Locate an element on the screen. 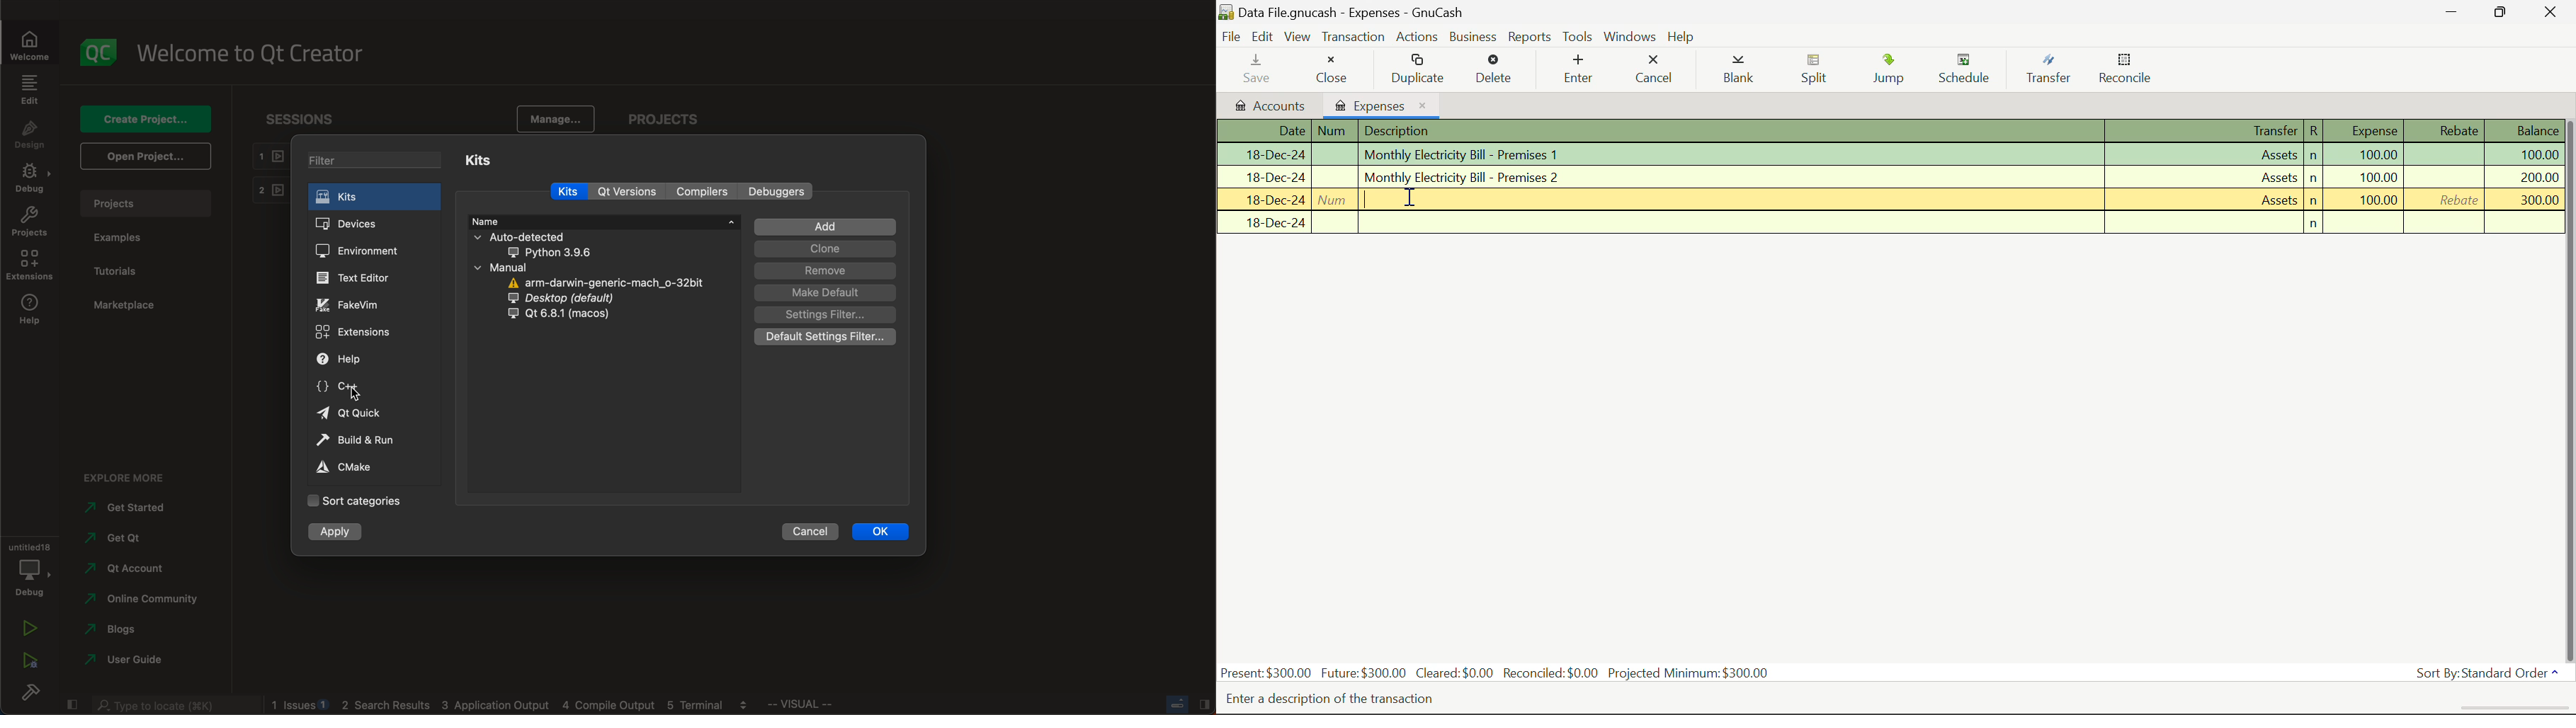  environment is located at coordinates (357, 251).